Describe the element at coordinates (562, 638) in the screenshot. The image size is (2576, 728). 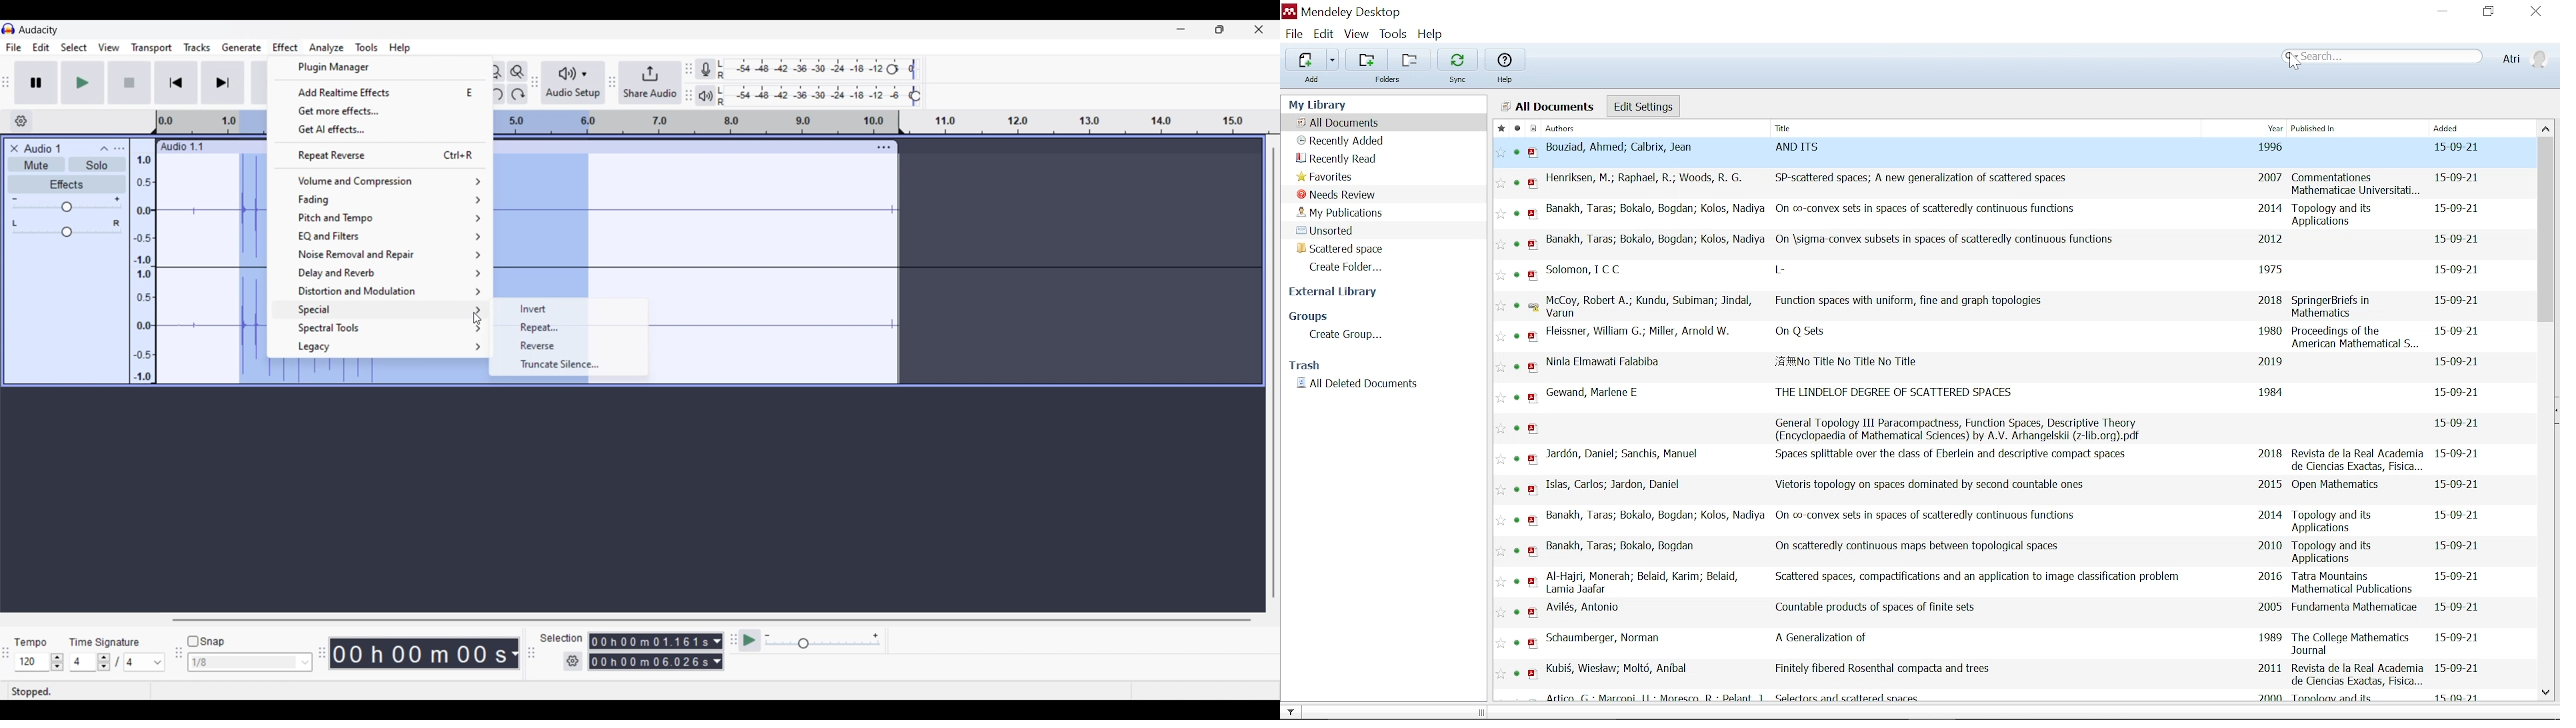
I see `Selection` at that location.